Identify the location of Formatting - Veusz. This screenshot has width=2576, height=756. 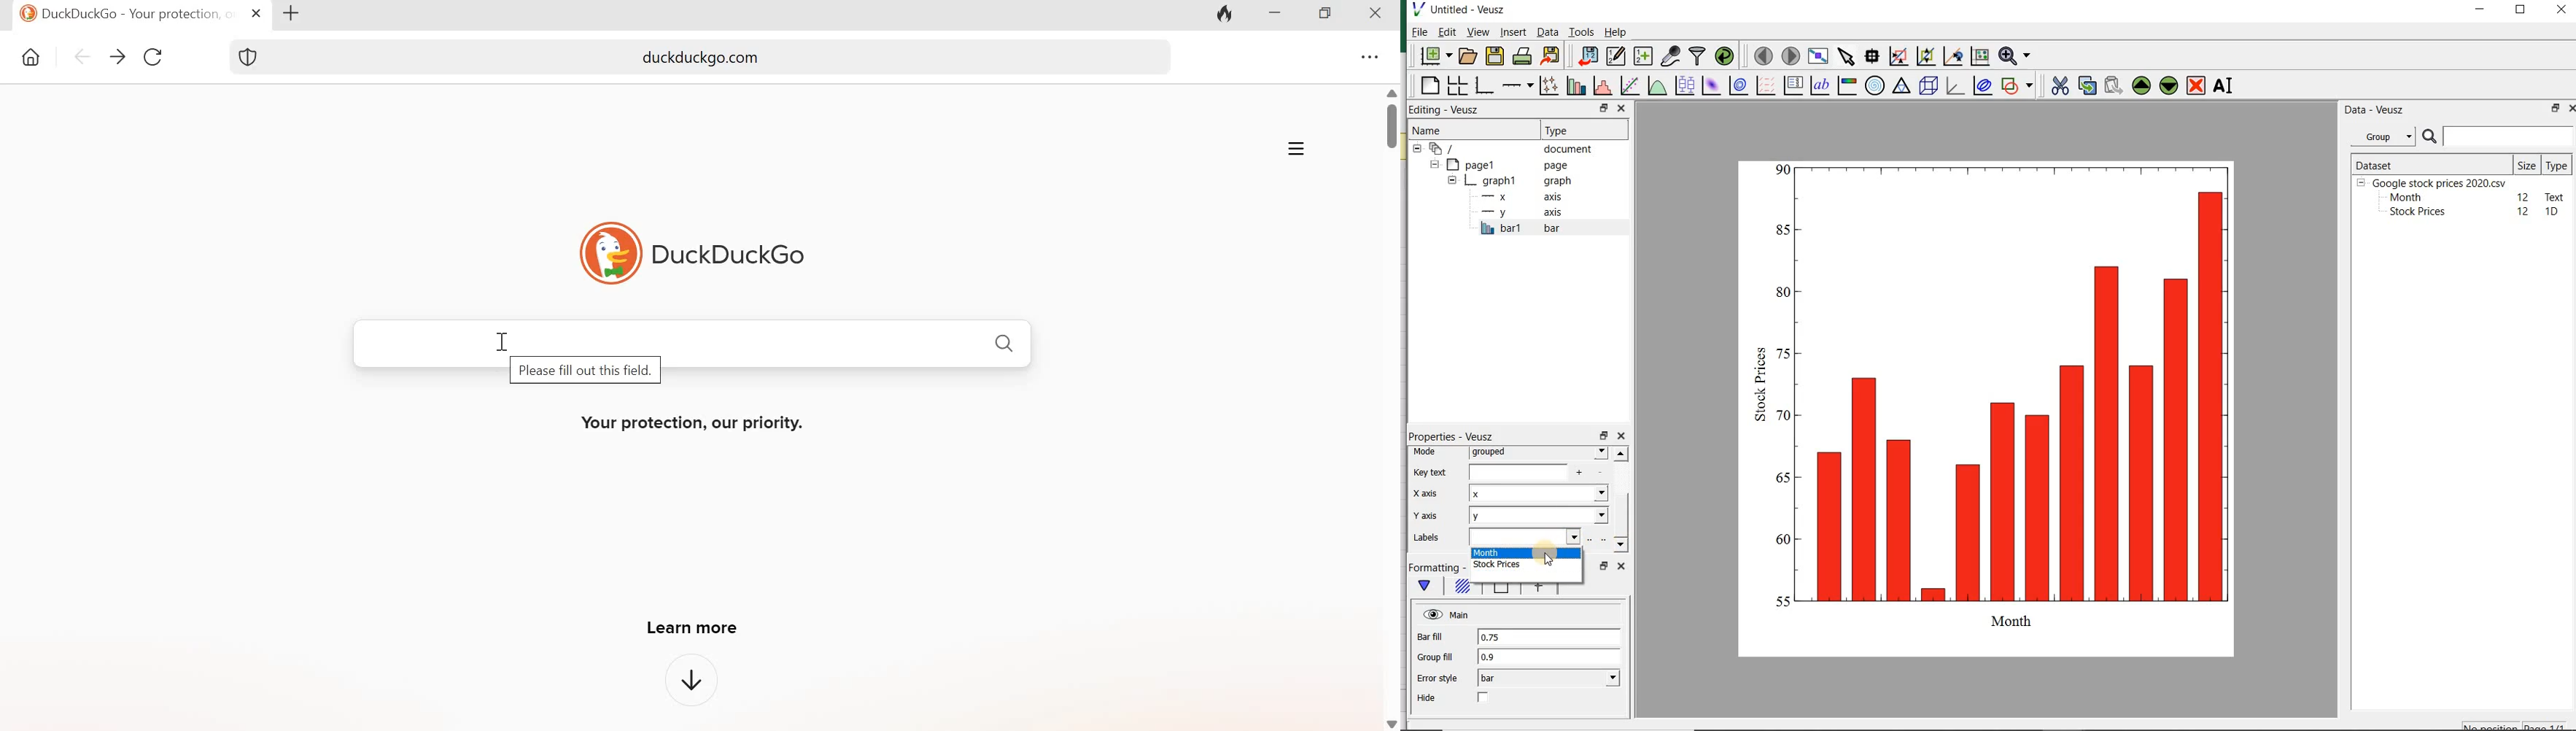
(1437, 566).